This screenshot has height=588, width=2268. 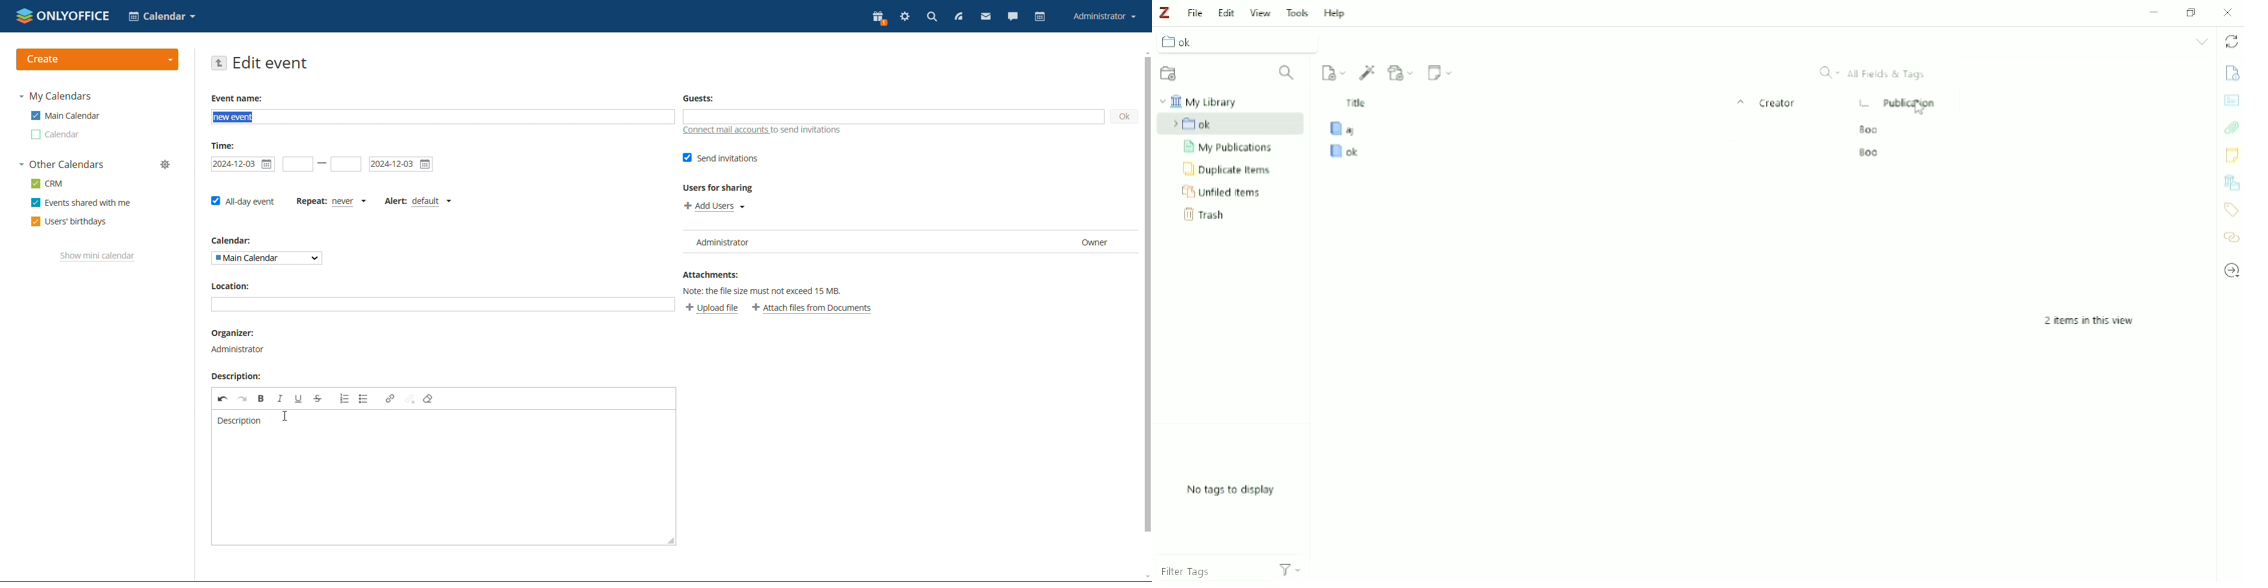 I want to click on Add Attachment, so click(x=1402, y=73).